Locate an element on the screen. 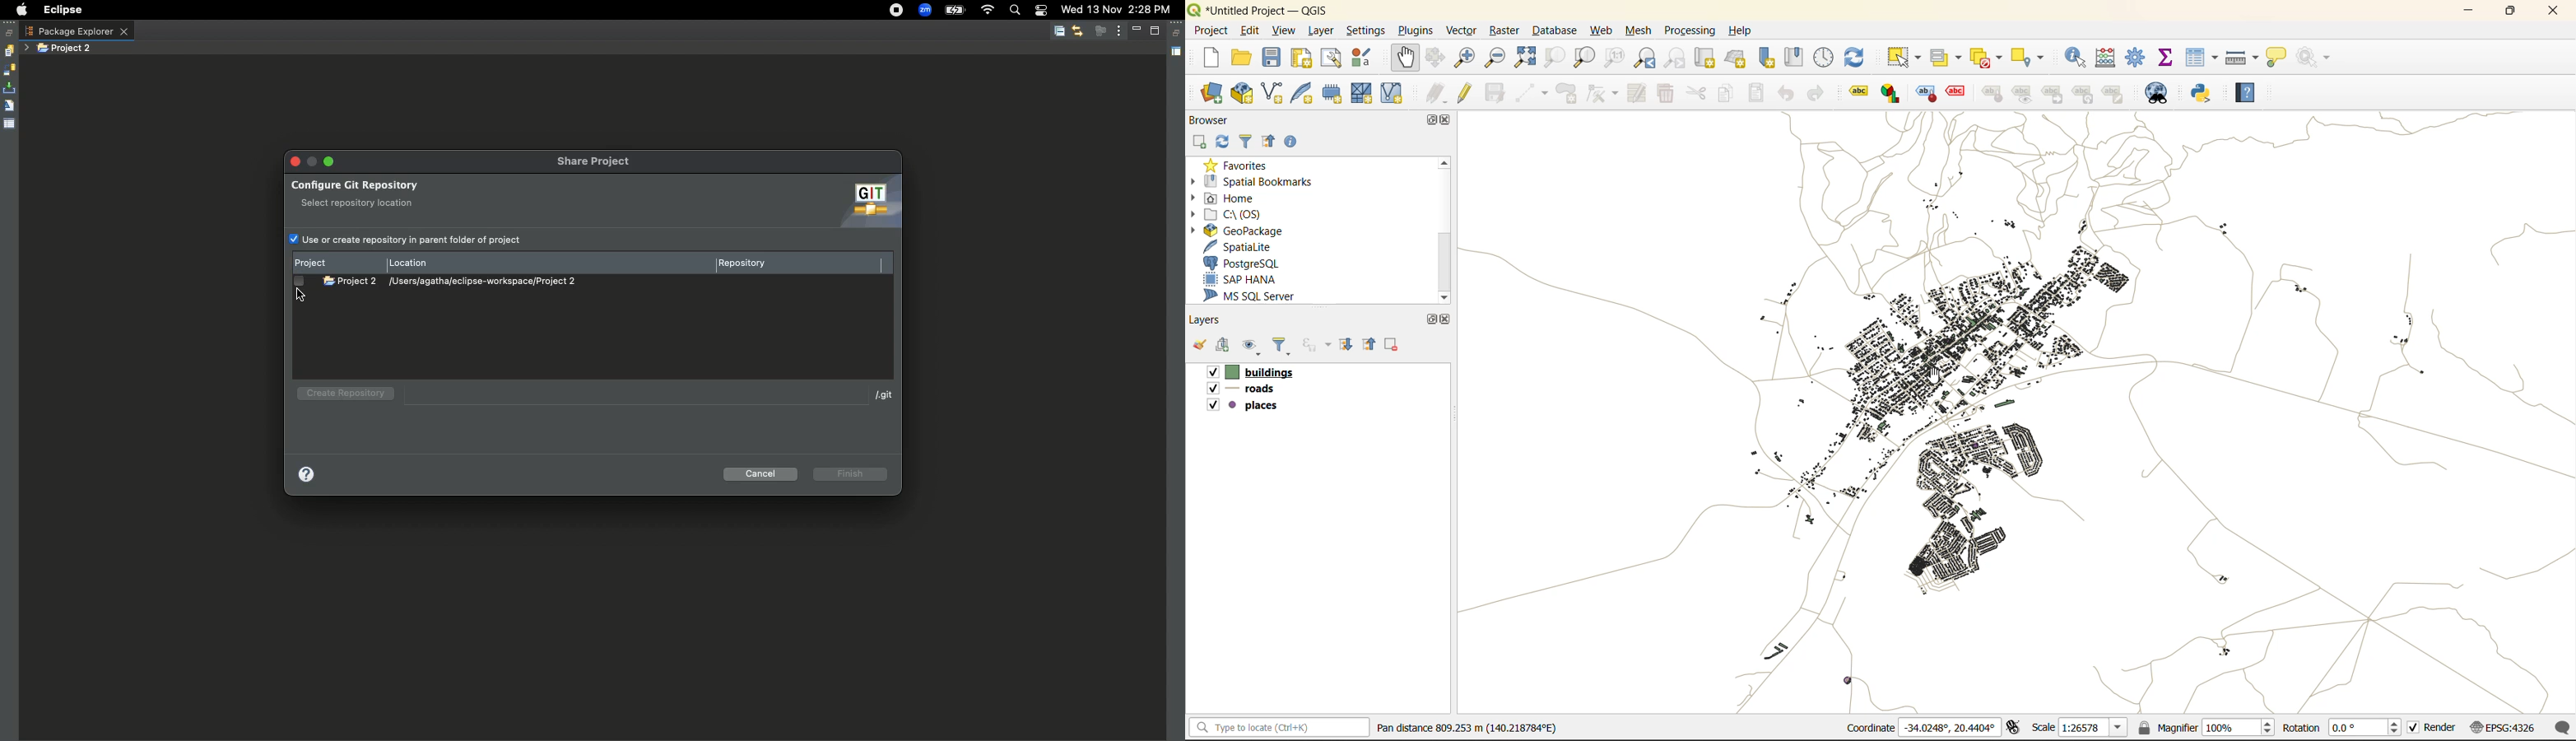 This screenshot has height=756, width=2576. pan map is located at coordinates (1402, 56).